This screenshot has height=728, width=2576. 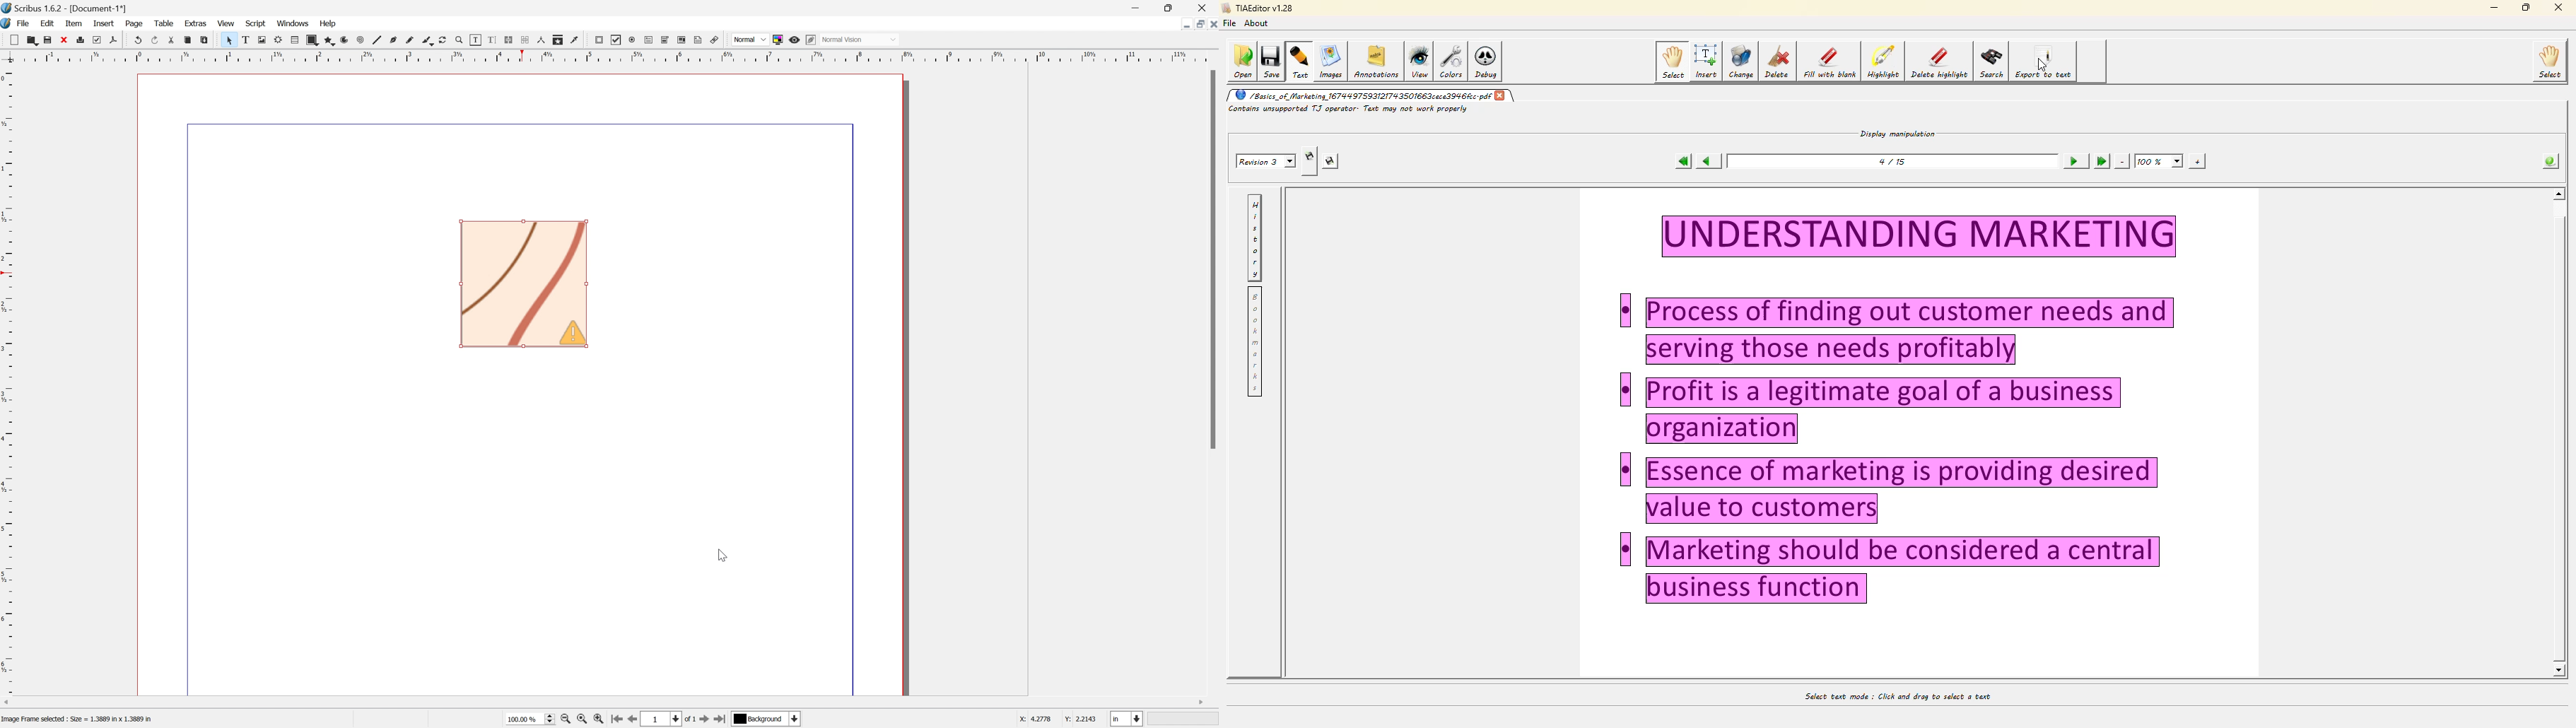 What do you see at coordinates (1058, 721) in the screenshot?
I see `coordinates` at bounding box center [1058, 721].